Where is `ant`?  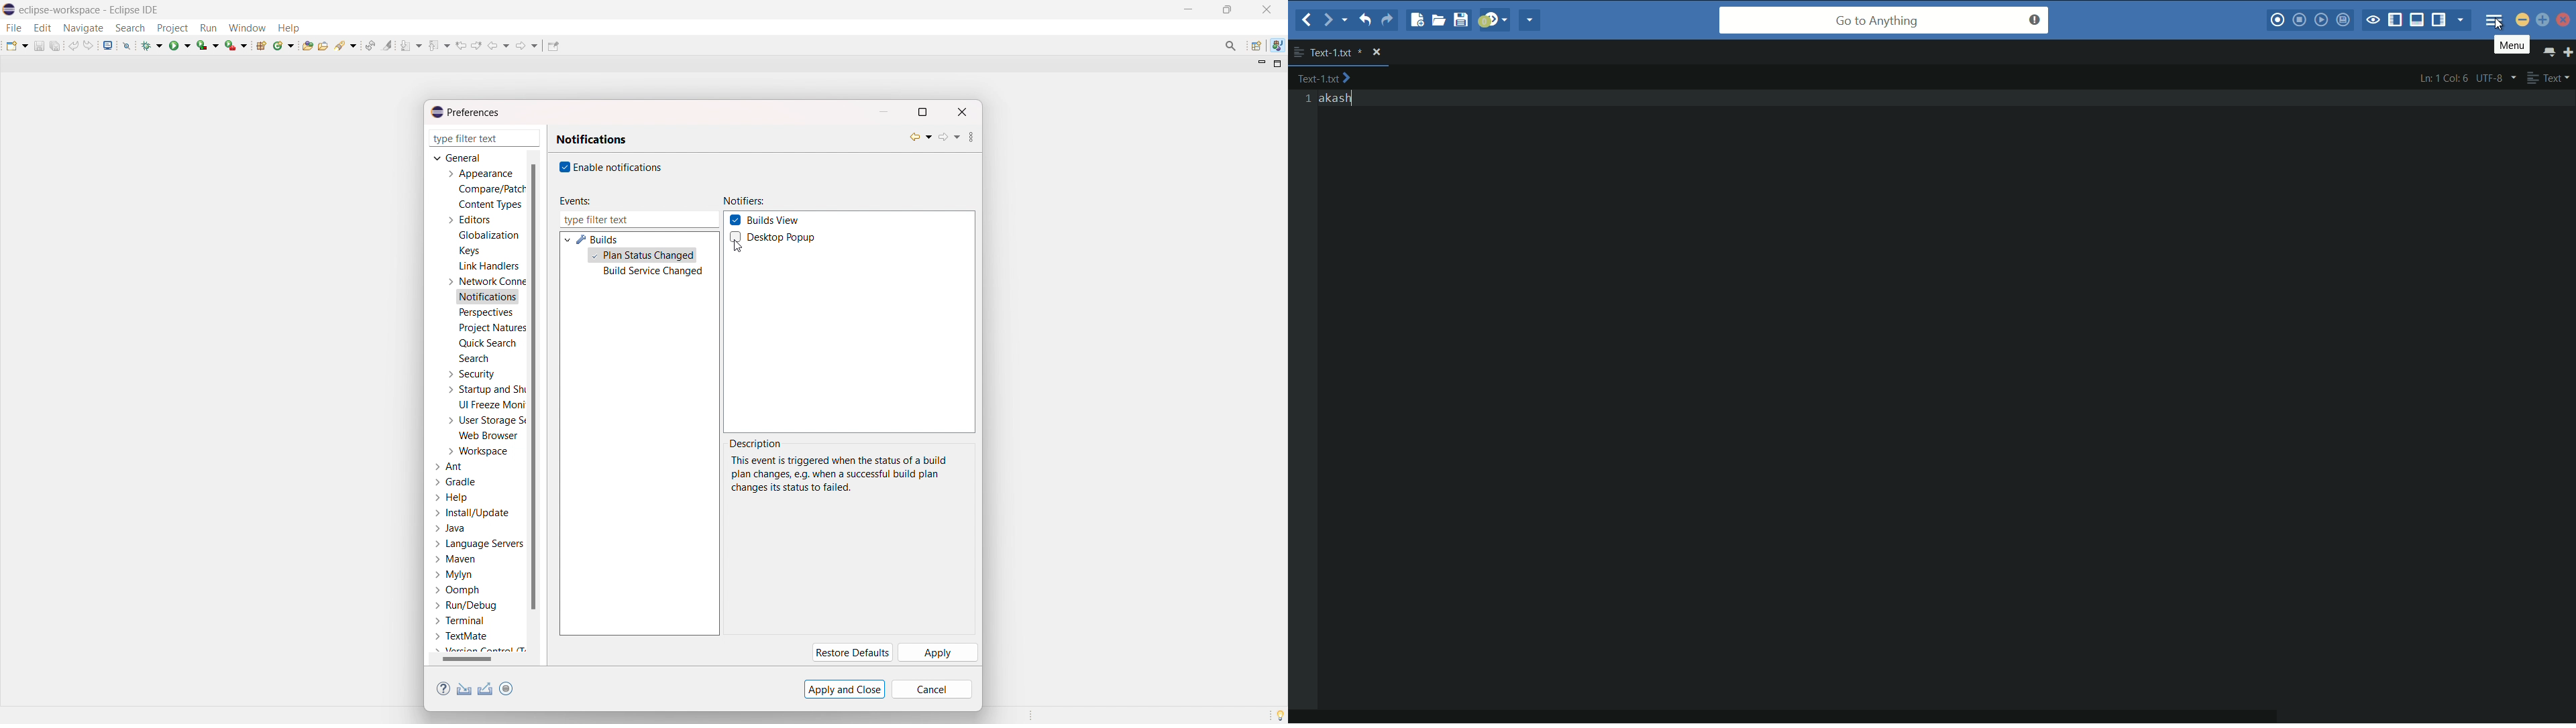 ant is located at coordinates (450, 467).